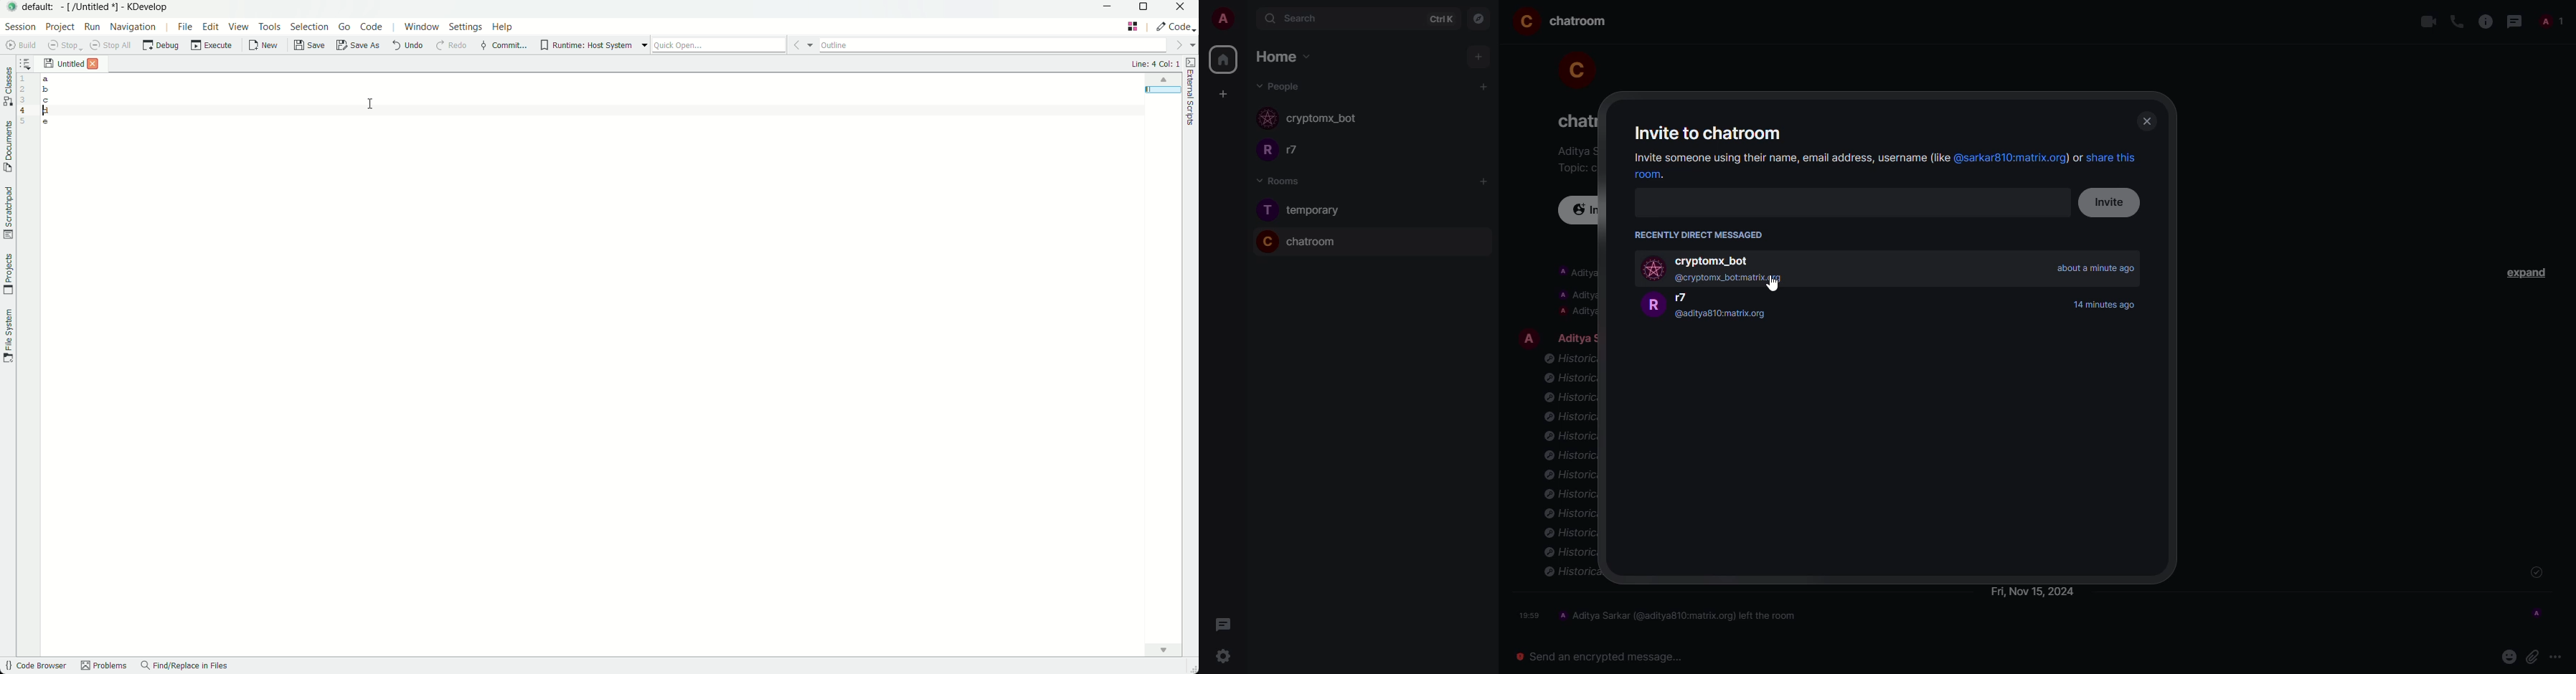  What do you see at coordinates (451, 47) in the screenshot?
I see `redo` at bounding box center [451, 47].